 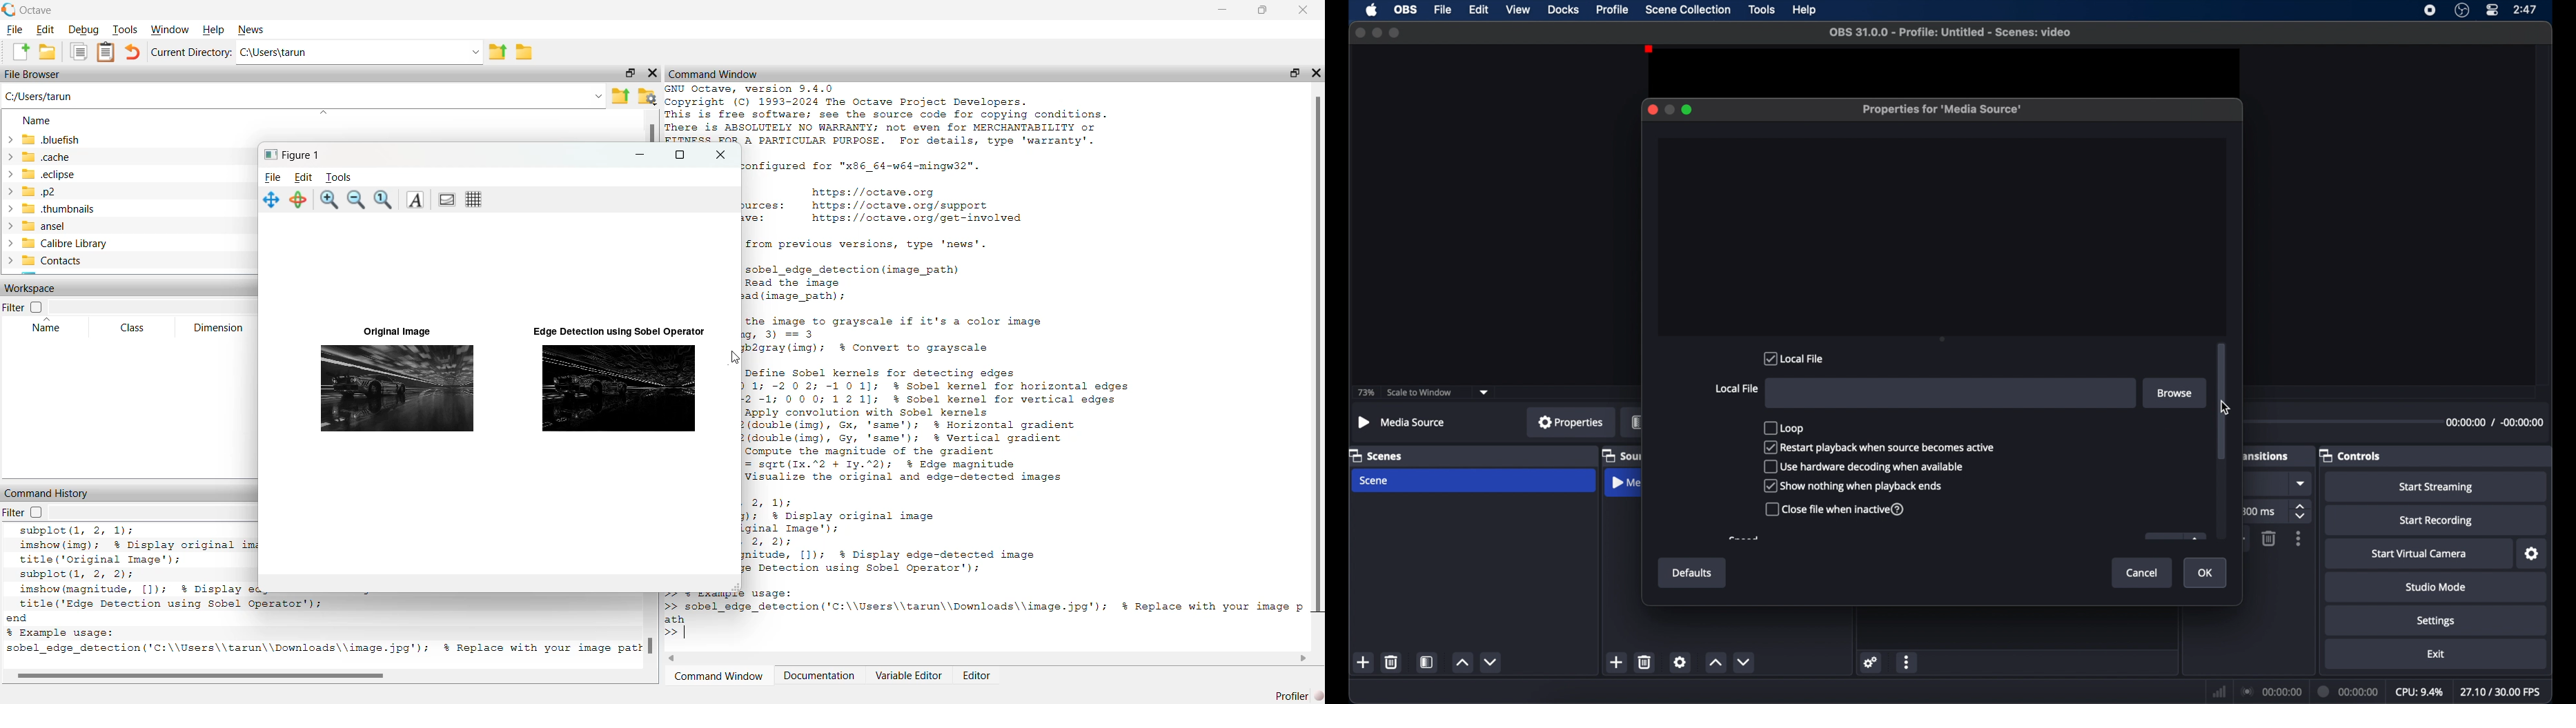 I want to click on help, so click(x=1805, y=10).